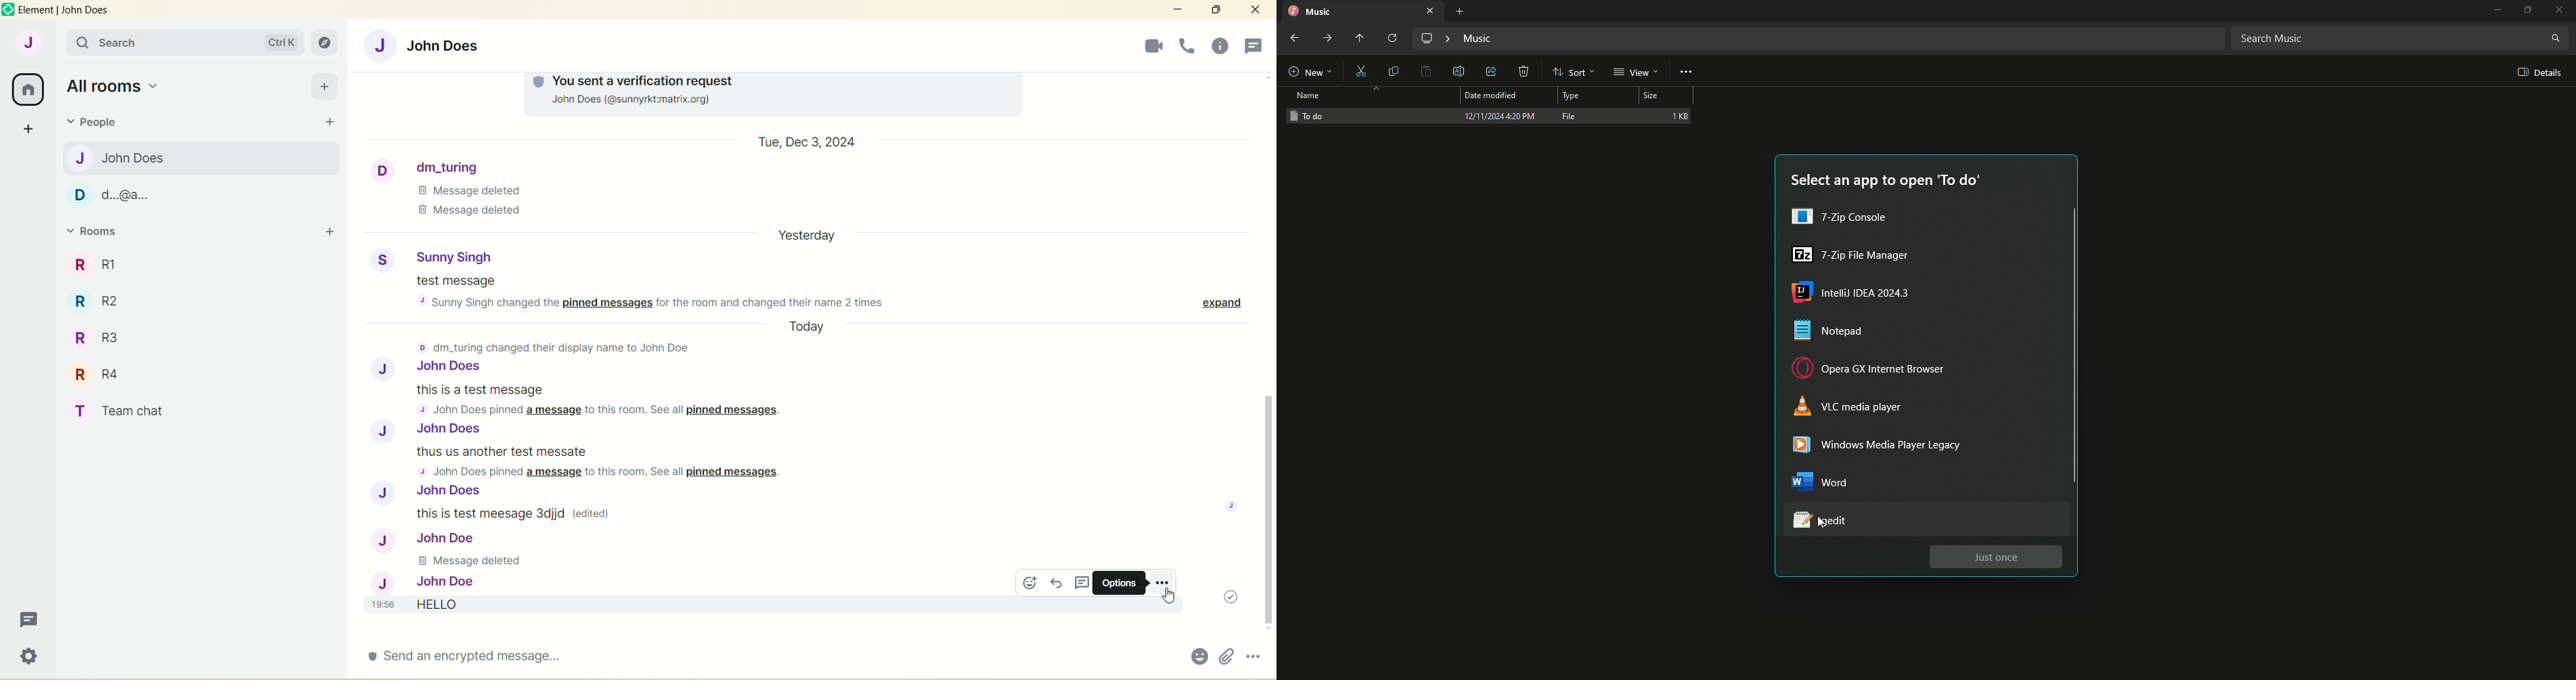 Image resolution: width=2576 pixels, height=700 pixels. Describe the element at coordinates (663, 301) in the screenshot. I see `sunny Singh changed the pinned messages for the room and changed their name 2 times` at that location.